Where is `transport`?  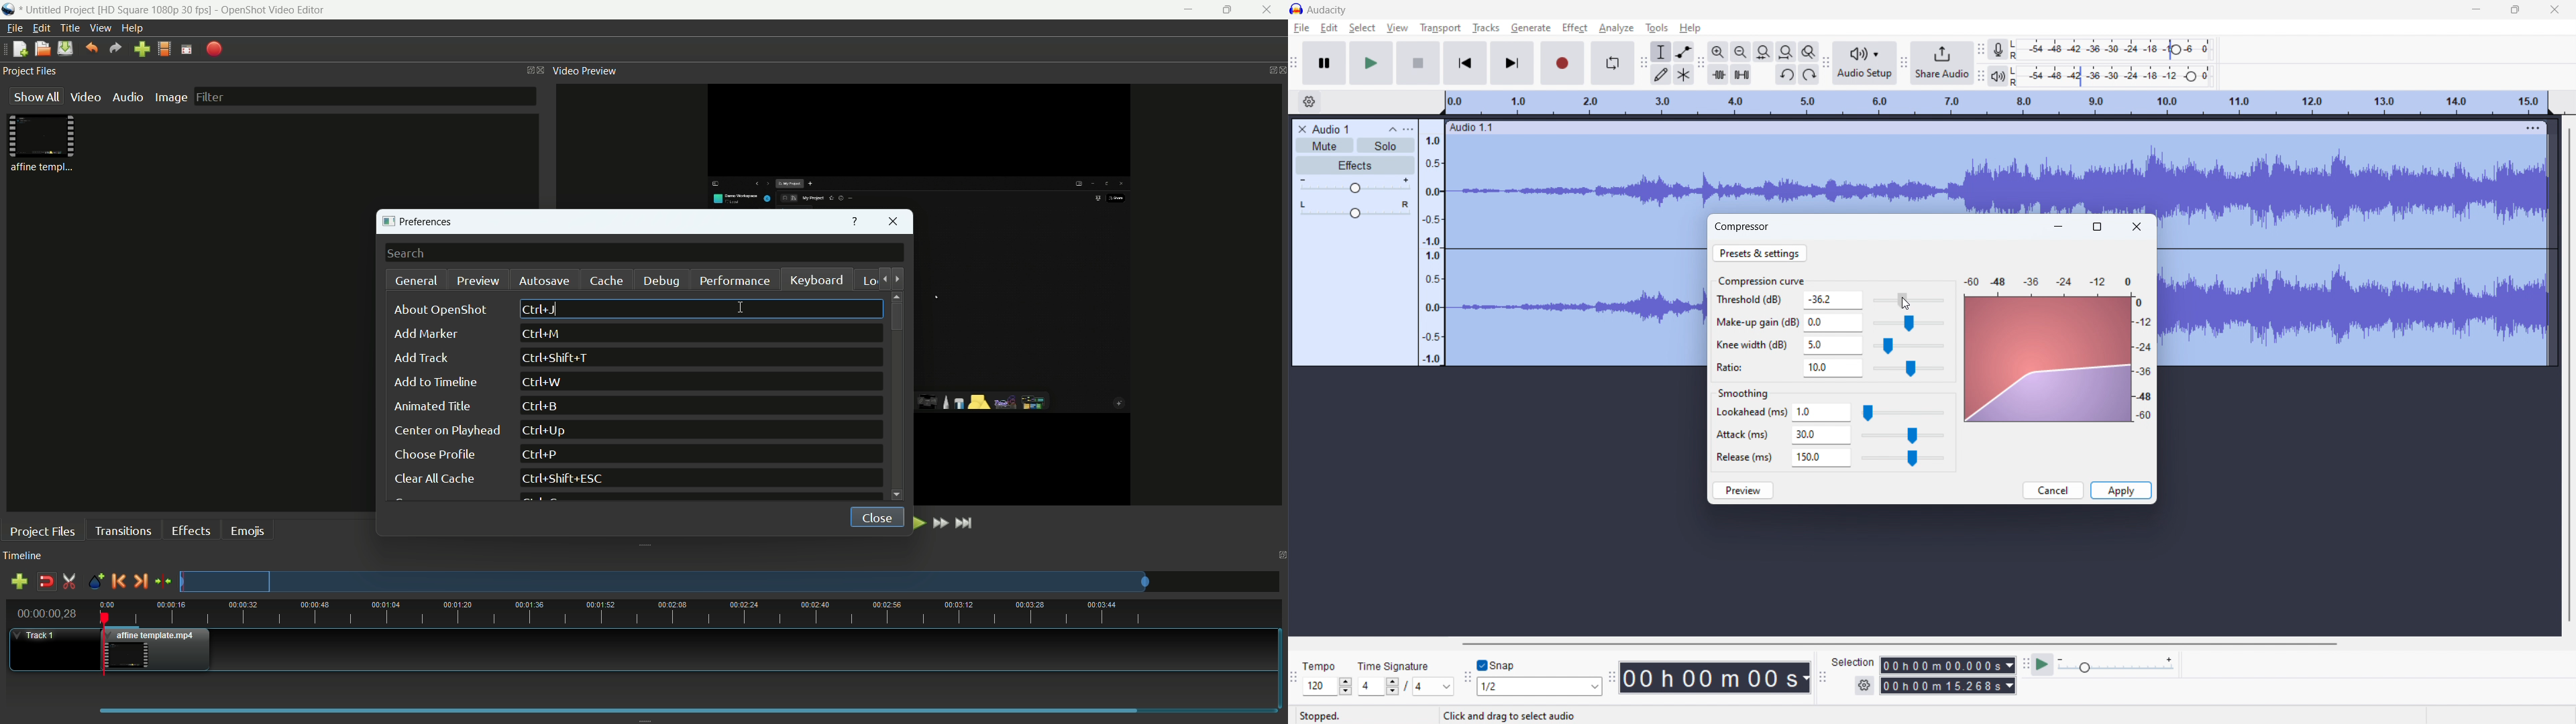 transport is located at coordinates (1440, 28).